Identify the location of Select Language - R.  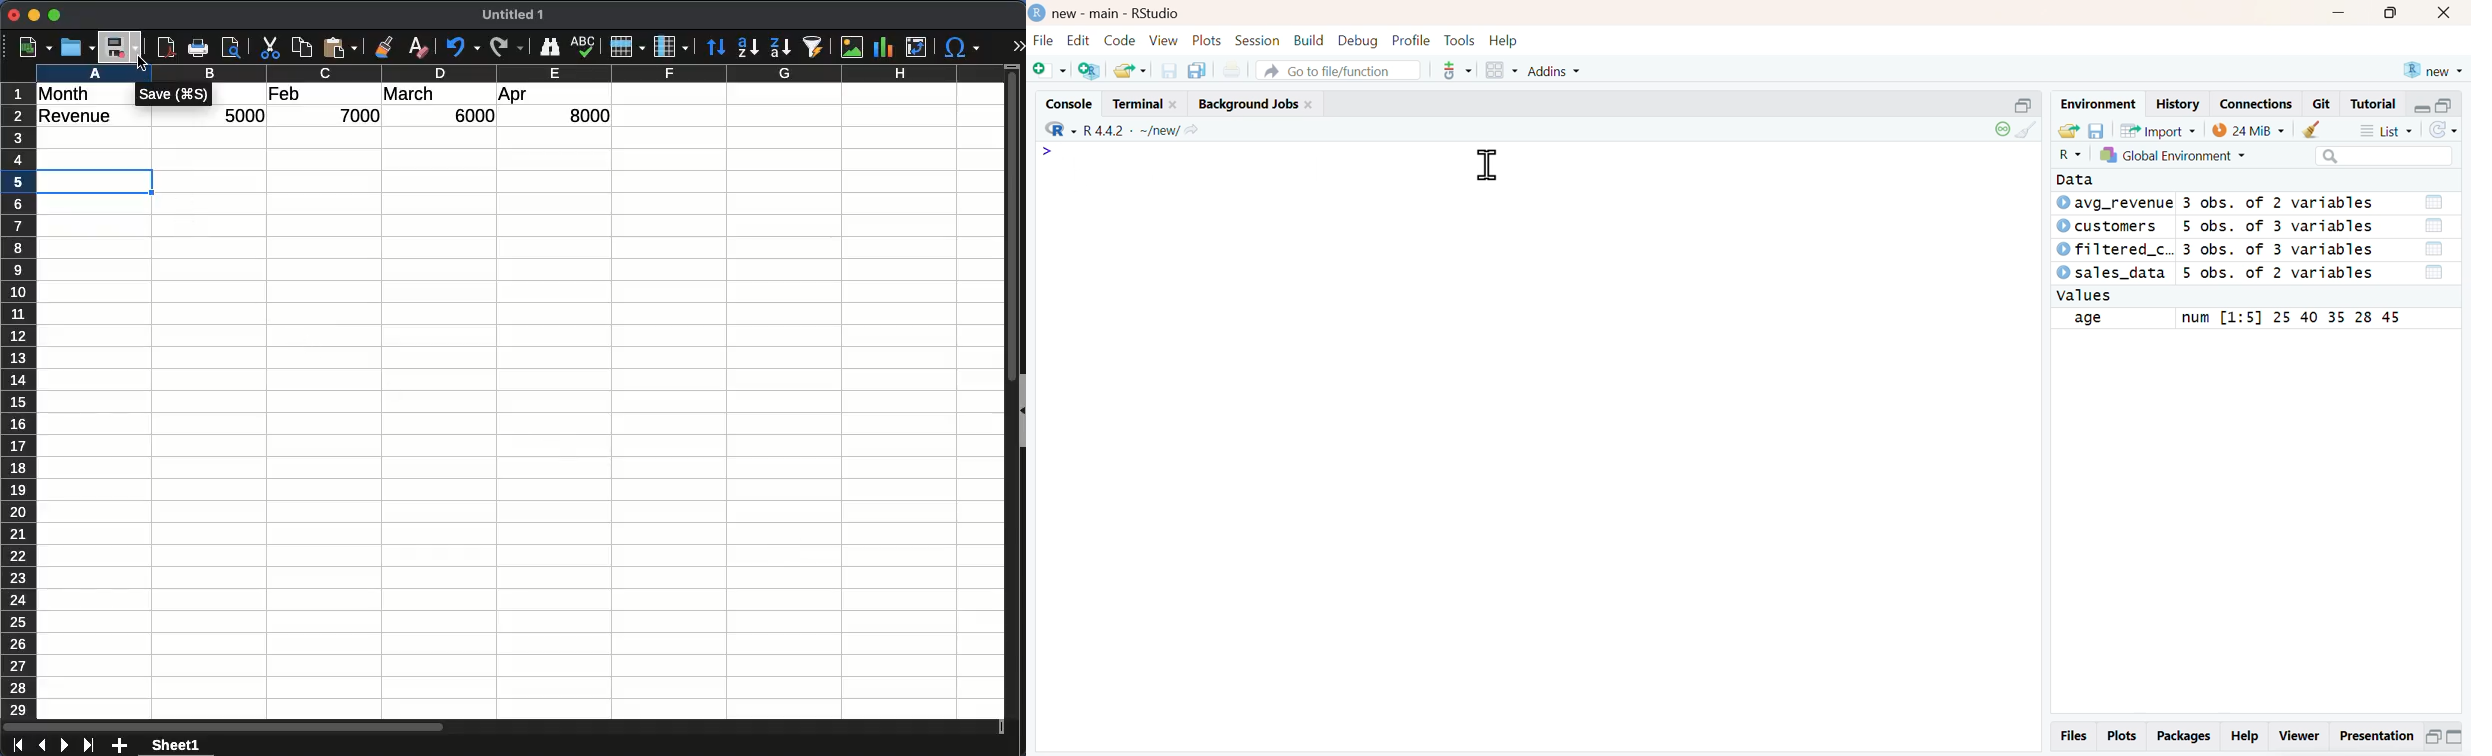
(2070, 154).